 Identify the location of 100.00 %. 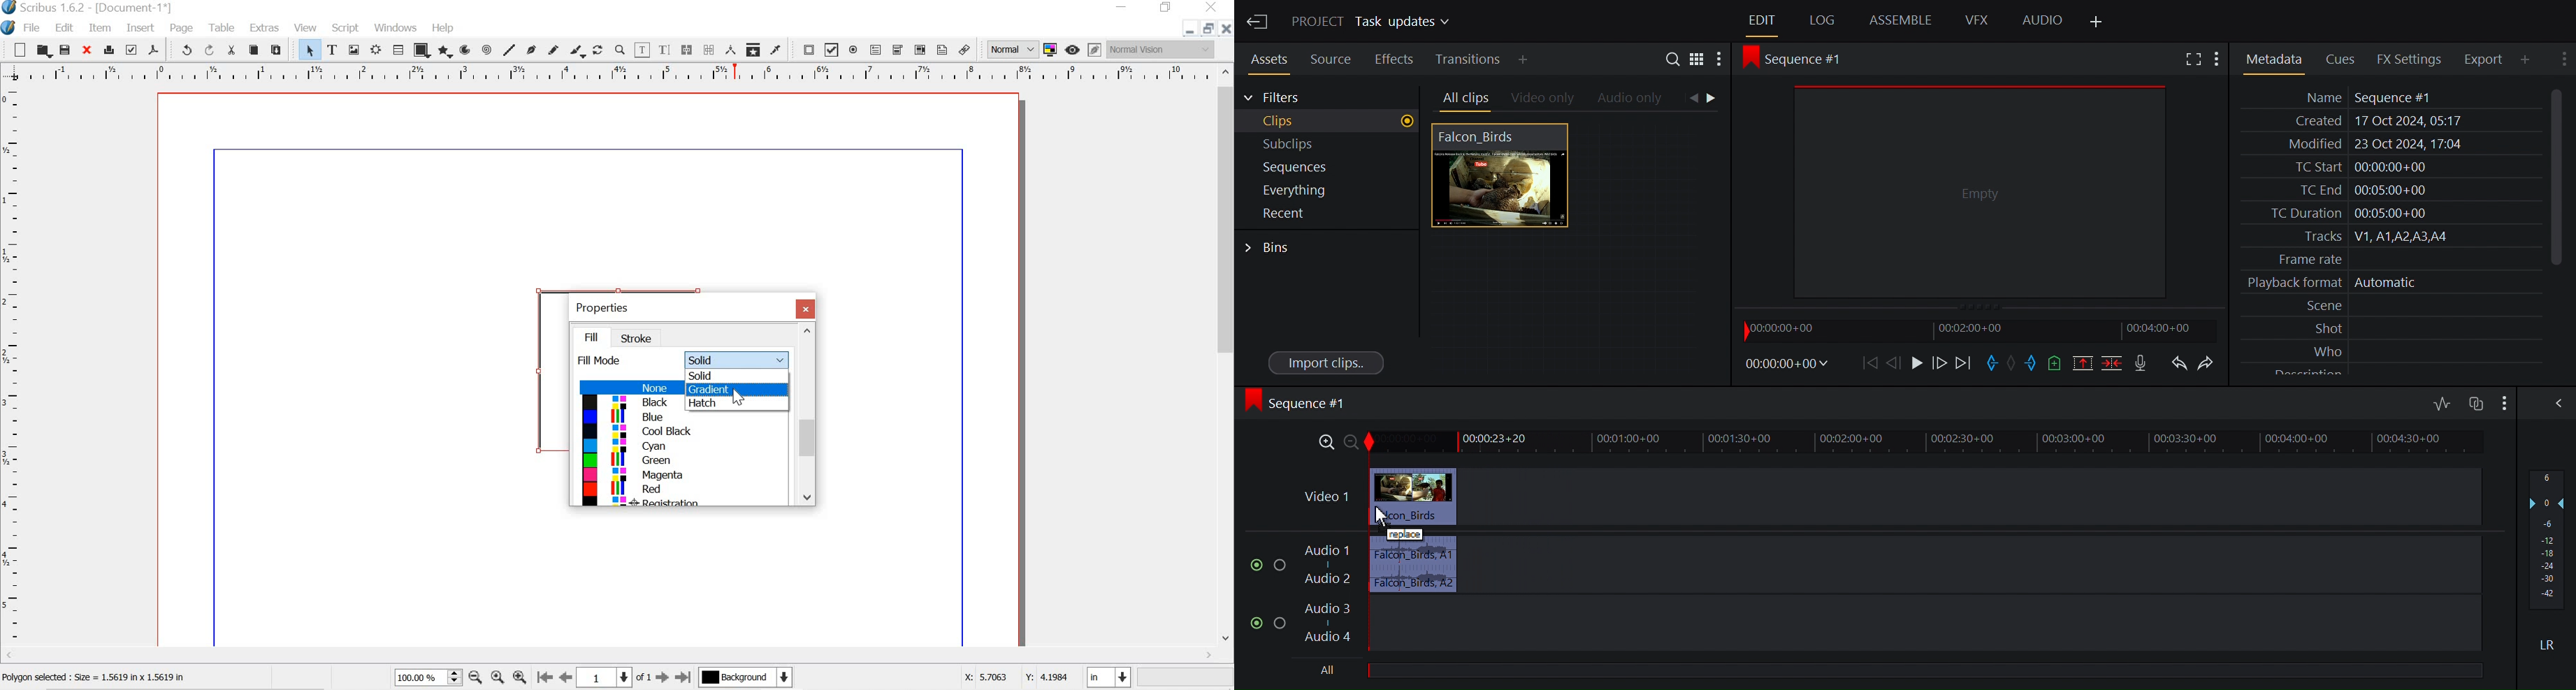
(417, 678).